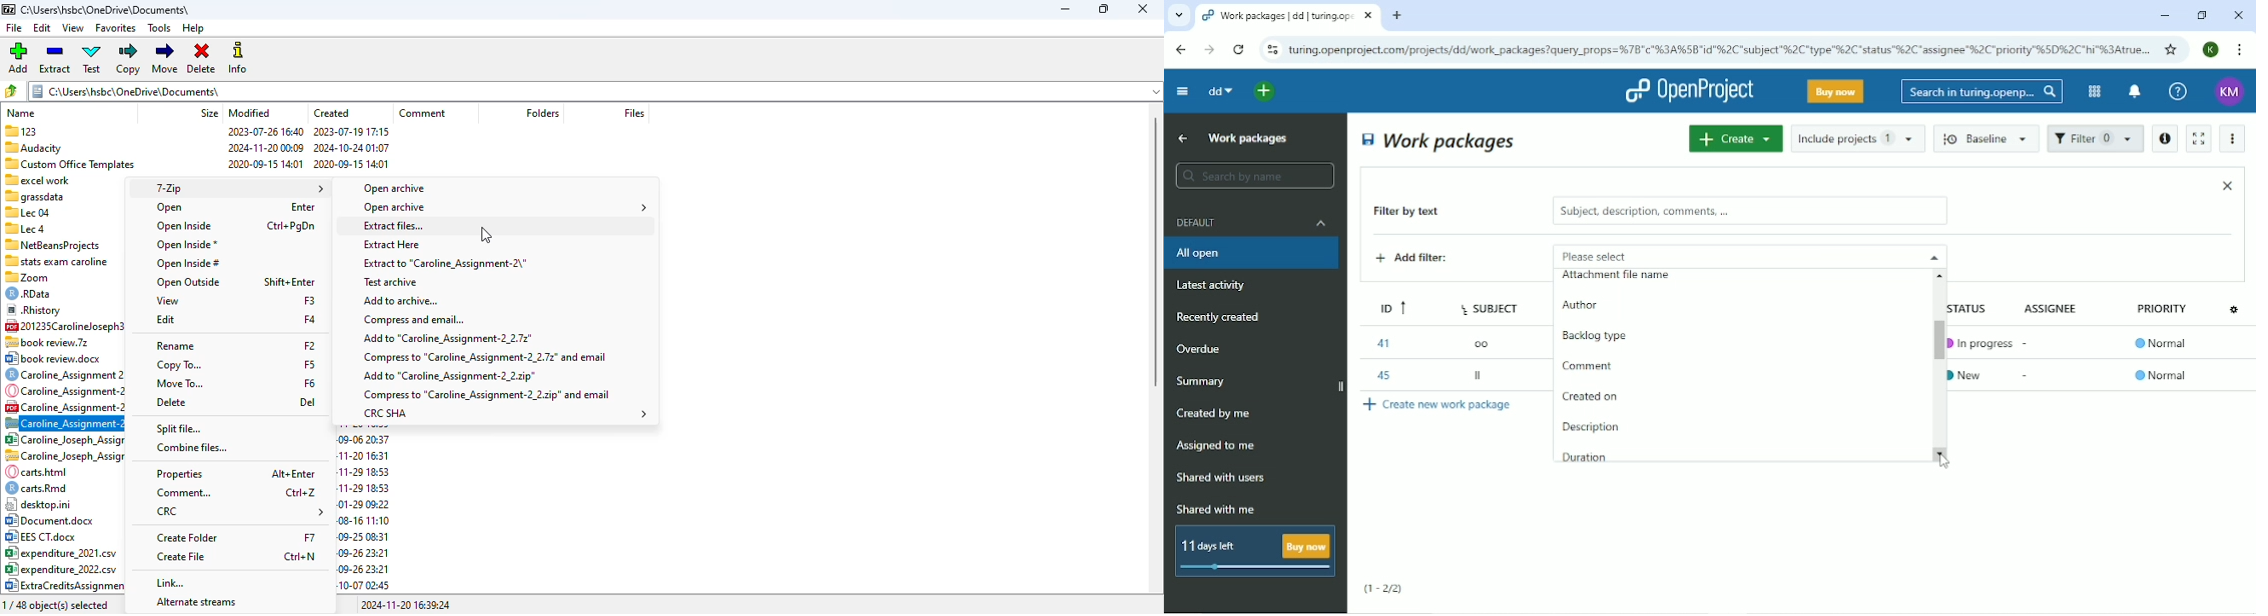 Image resolution: width=2268 pixels, height=616 pixels. Describe the element at coordinates (308, 402) in the screenshot. I see `shortcut for delete` at that location.